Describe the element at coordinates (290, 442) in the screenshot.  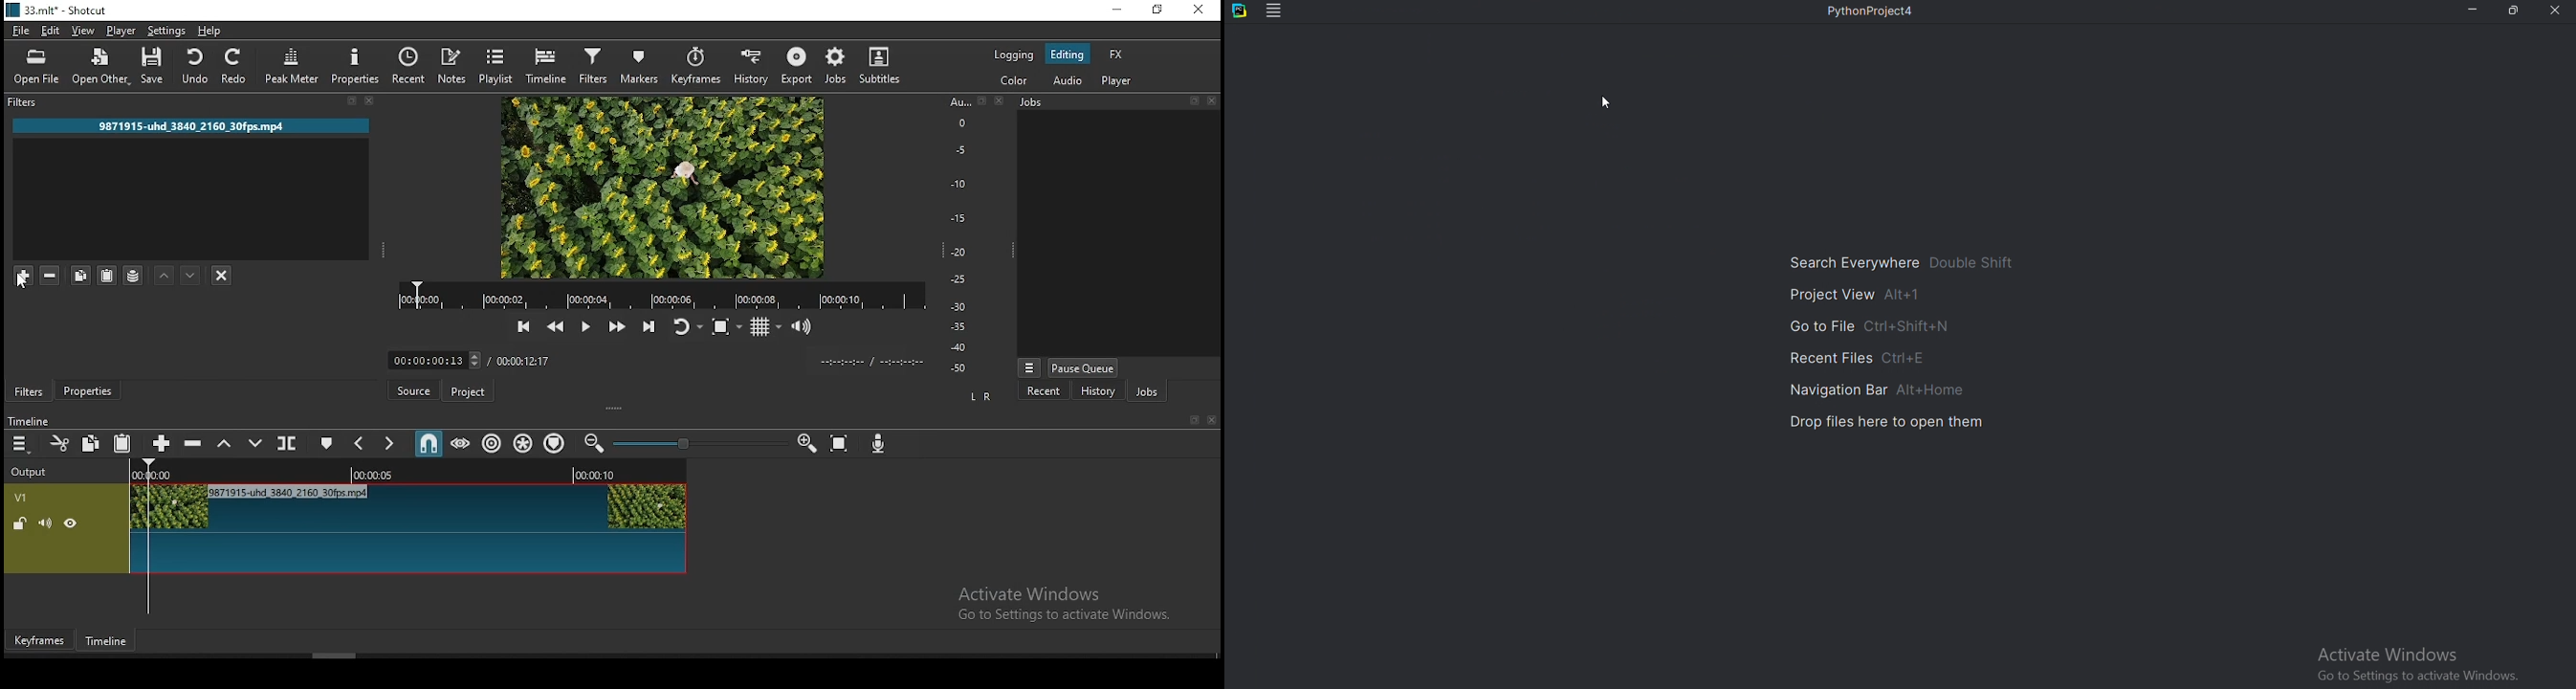
I see `split at playhead` at that location.